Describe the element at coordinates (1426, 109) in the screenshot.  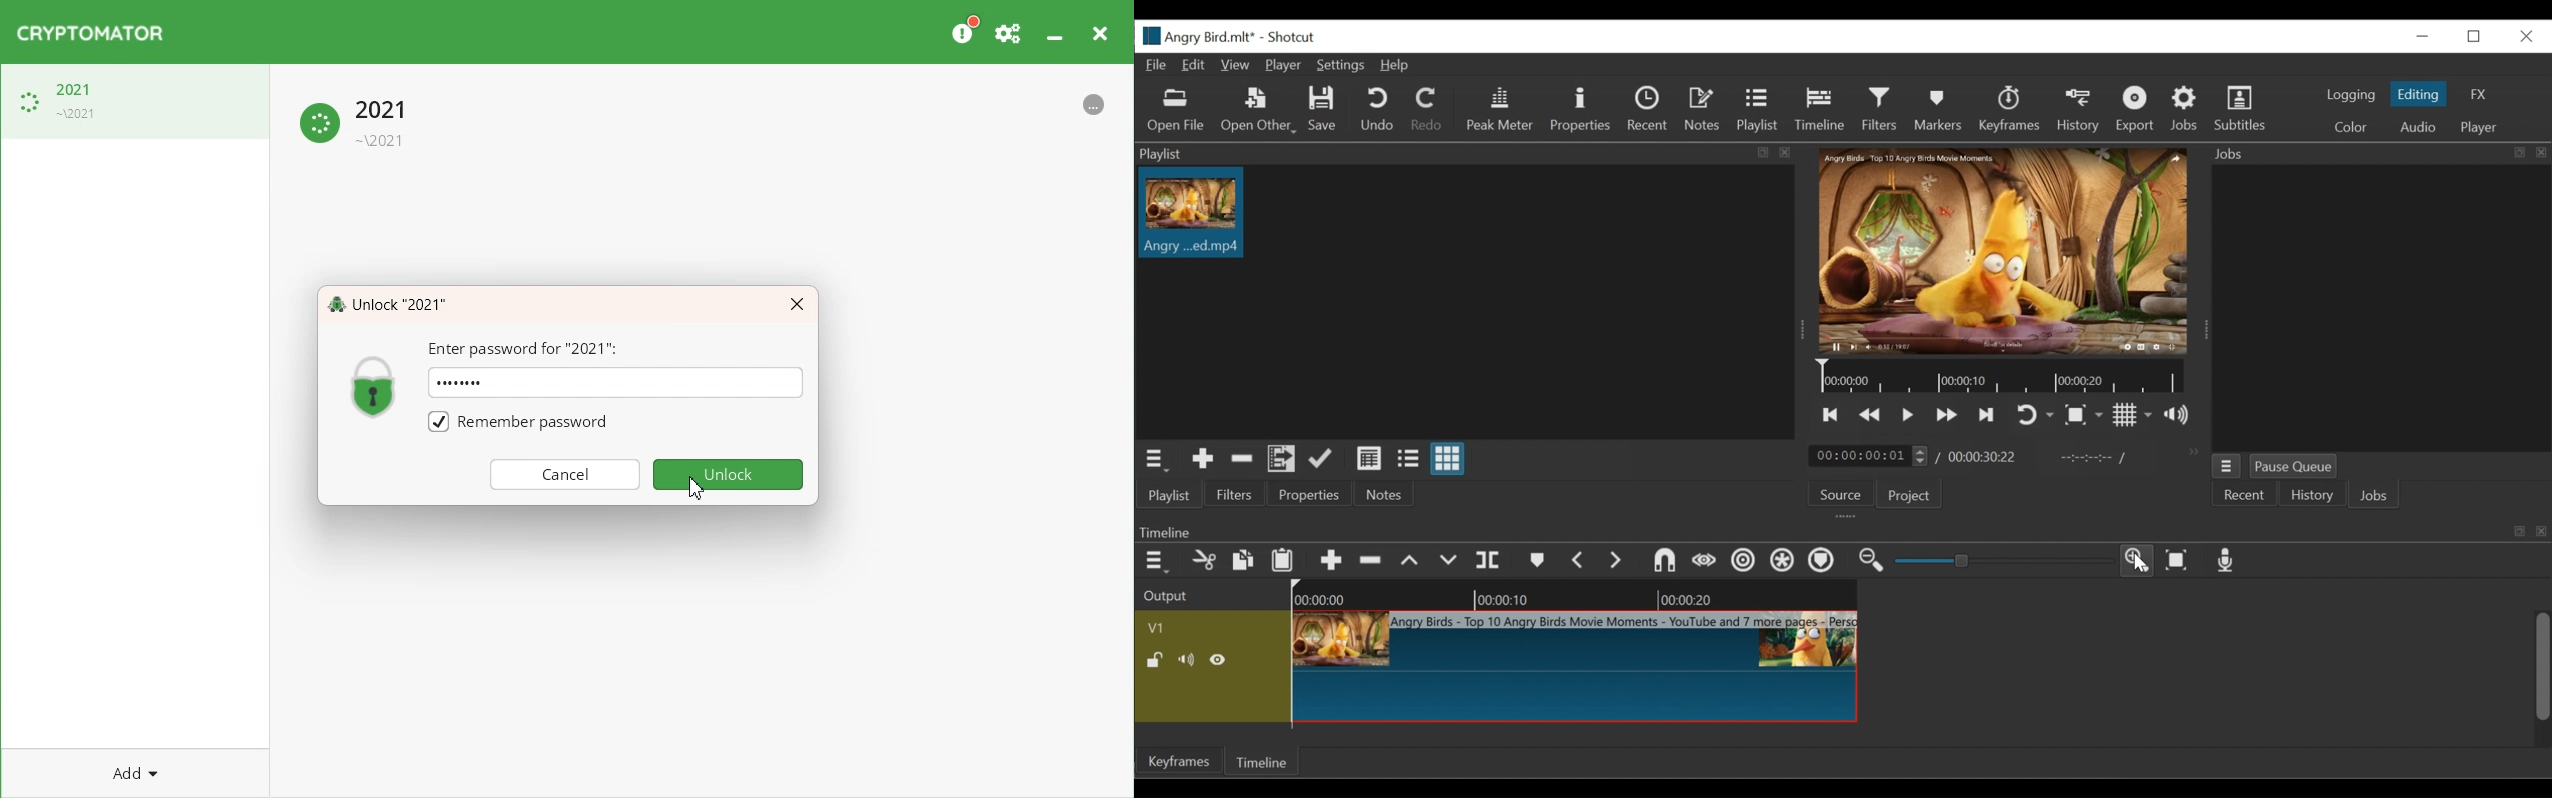
I see `Redo` at that location.